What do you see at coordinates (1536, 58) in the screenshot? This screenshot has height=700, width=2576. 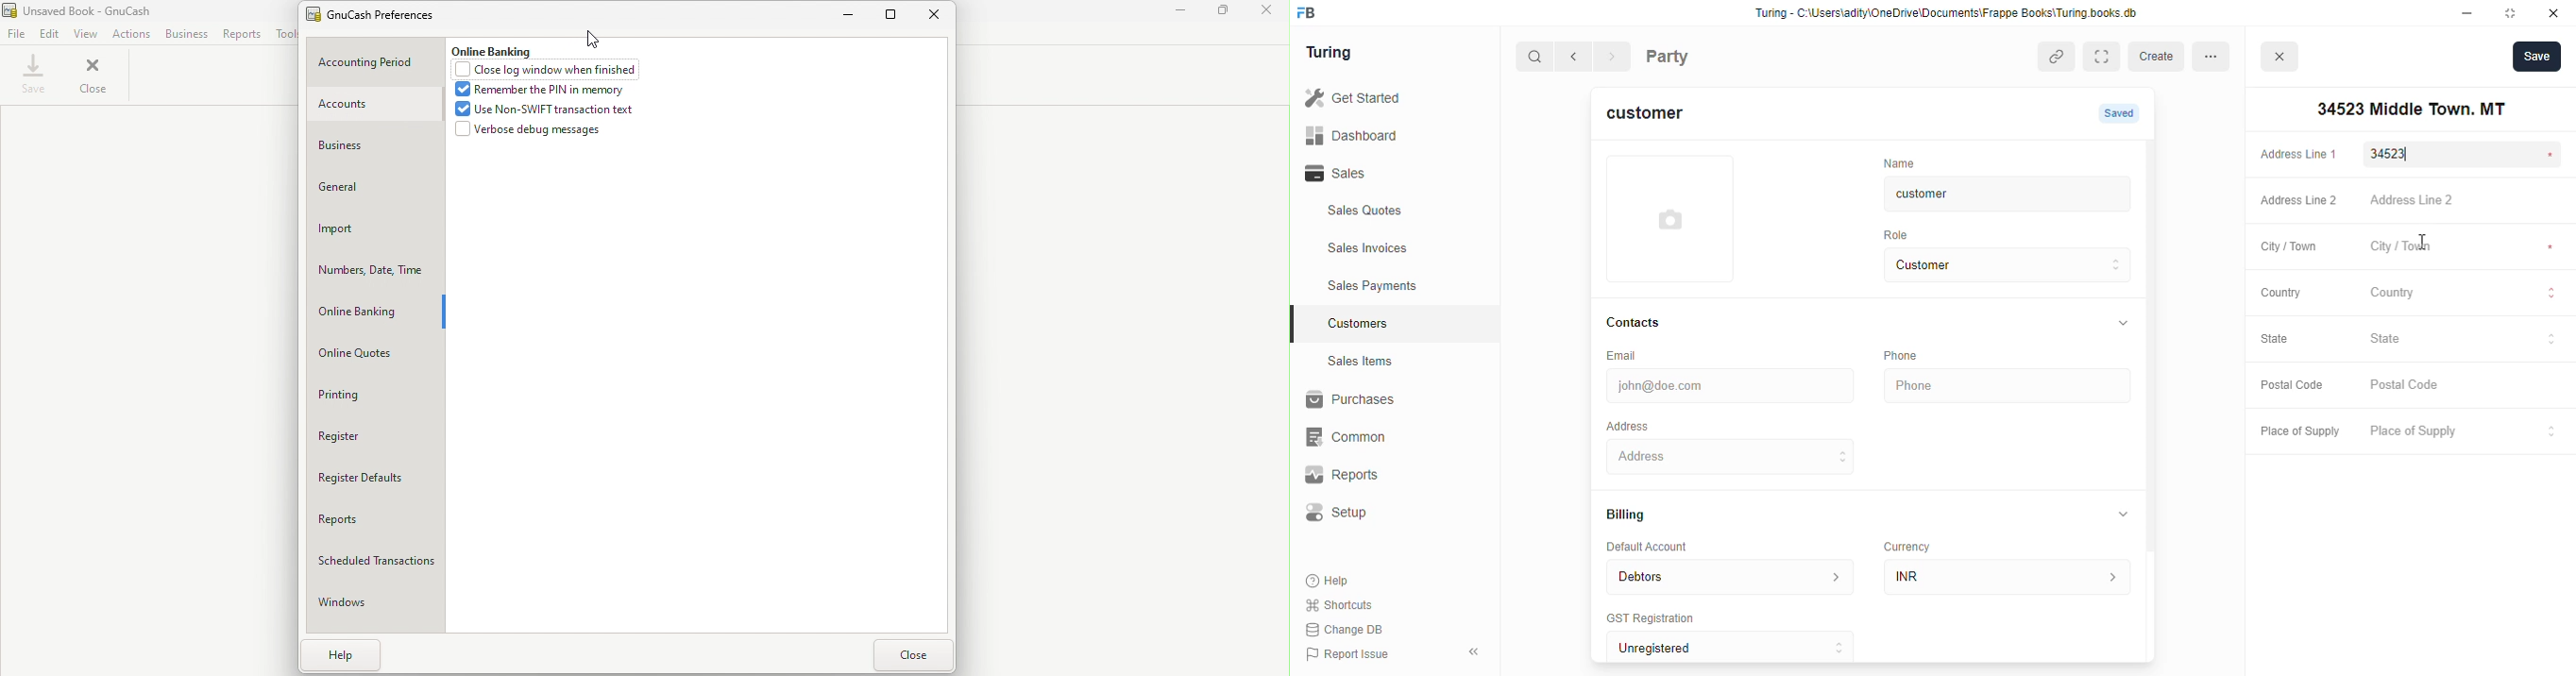 I see `search` at bounding box center [1536, 58].